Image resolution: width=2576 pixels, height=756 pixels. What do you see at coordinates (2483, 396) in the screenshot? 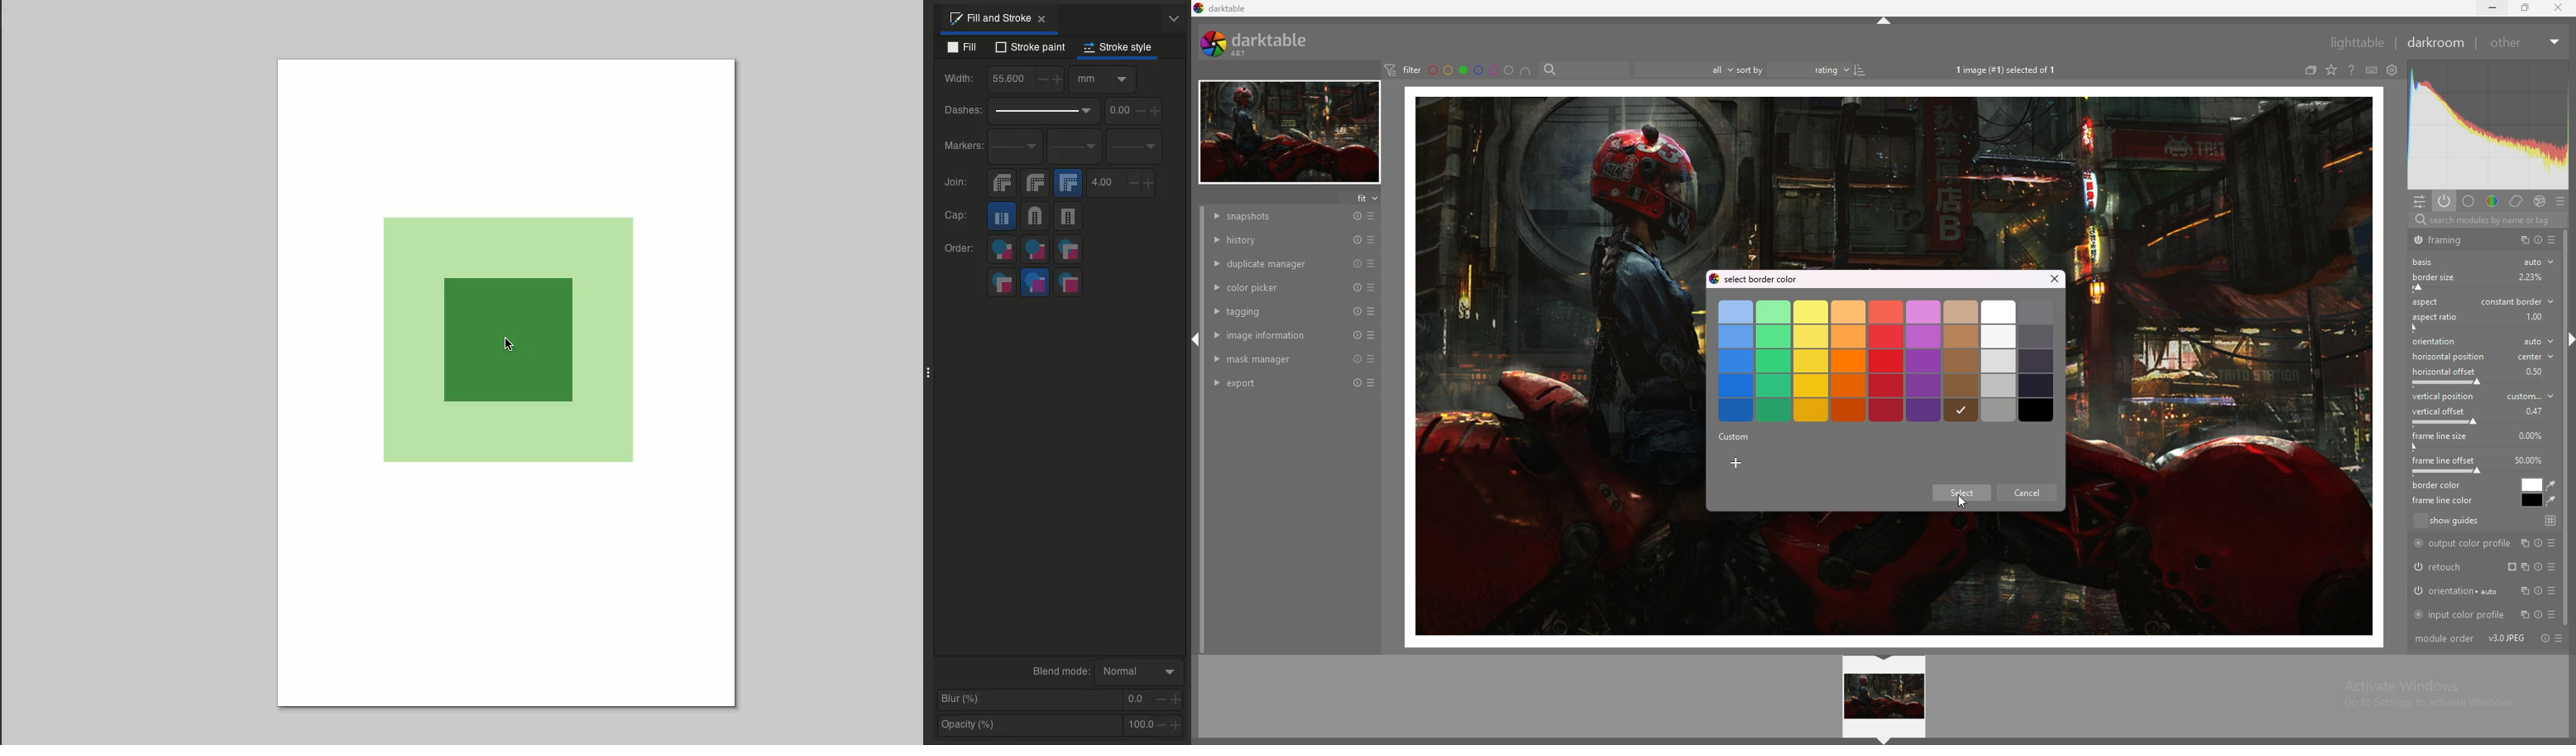
I see `vertical position` at bounding box center [2483, 396].